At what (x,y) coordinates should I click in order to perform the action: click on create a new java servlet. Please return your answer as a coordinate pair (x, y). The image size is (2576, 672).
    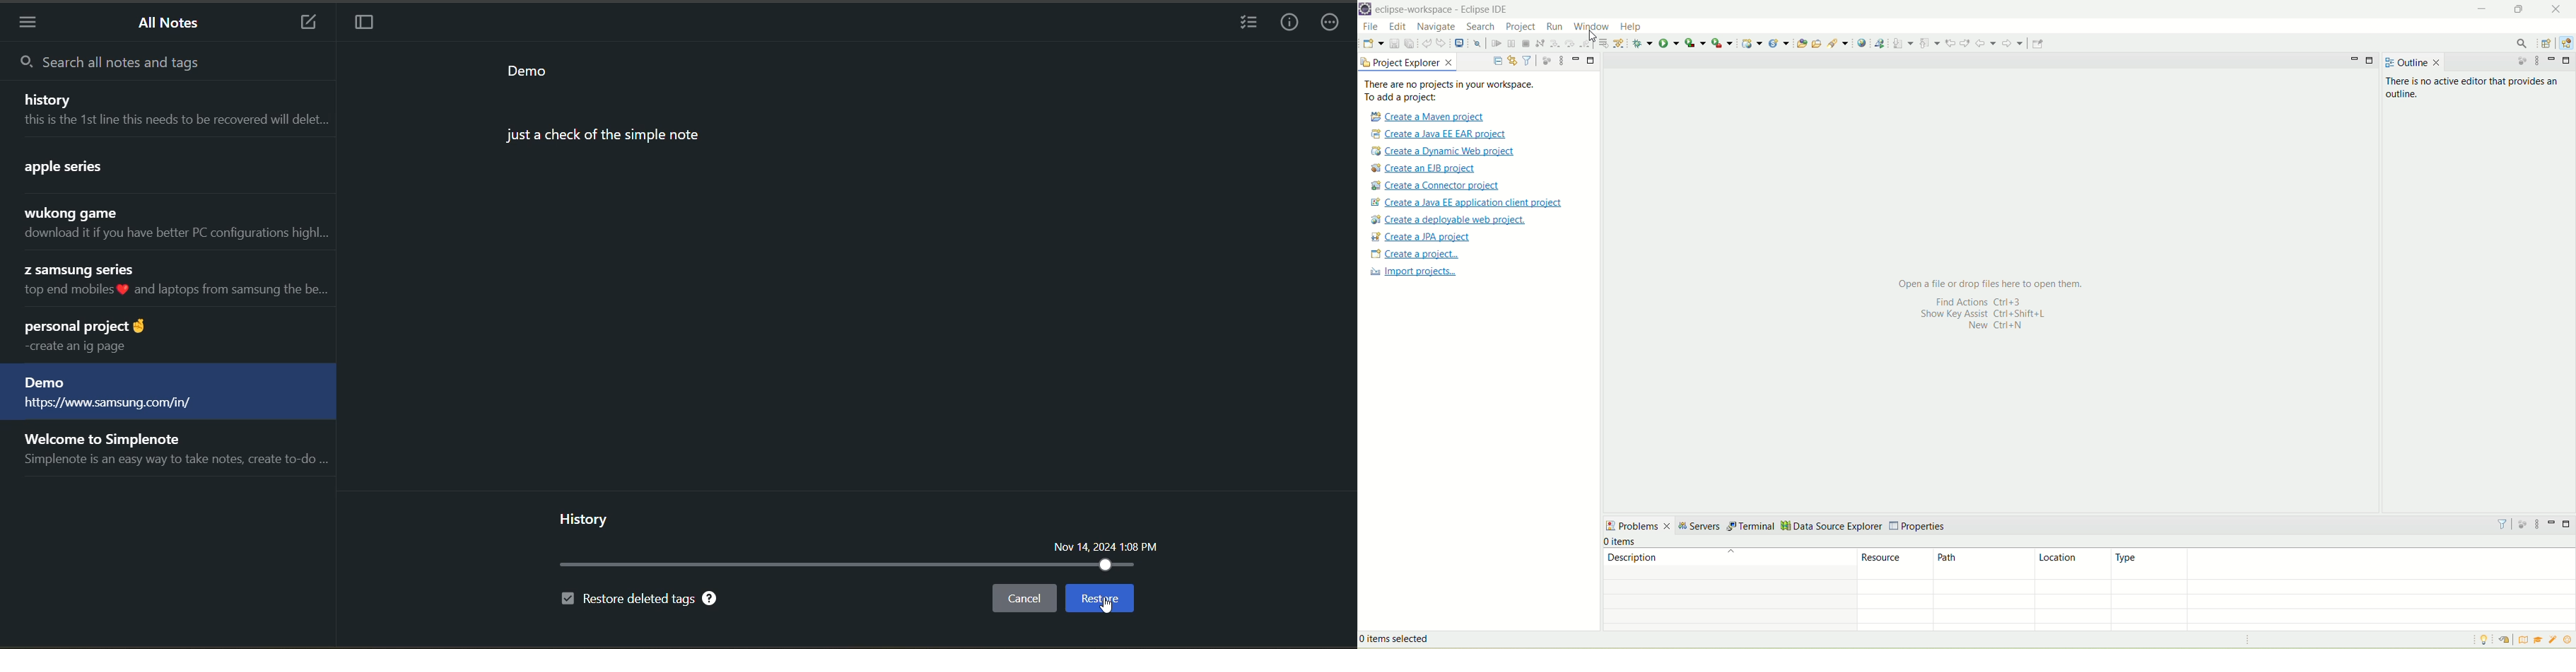
    Looking at the image, I should click on (1778, 43).